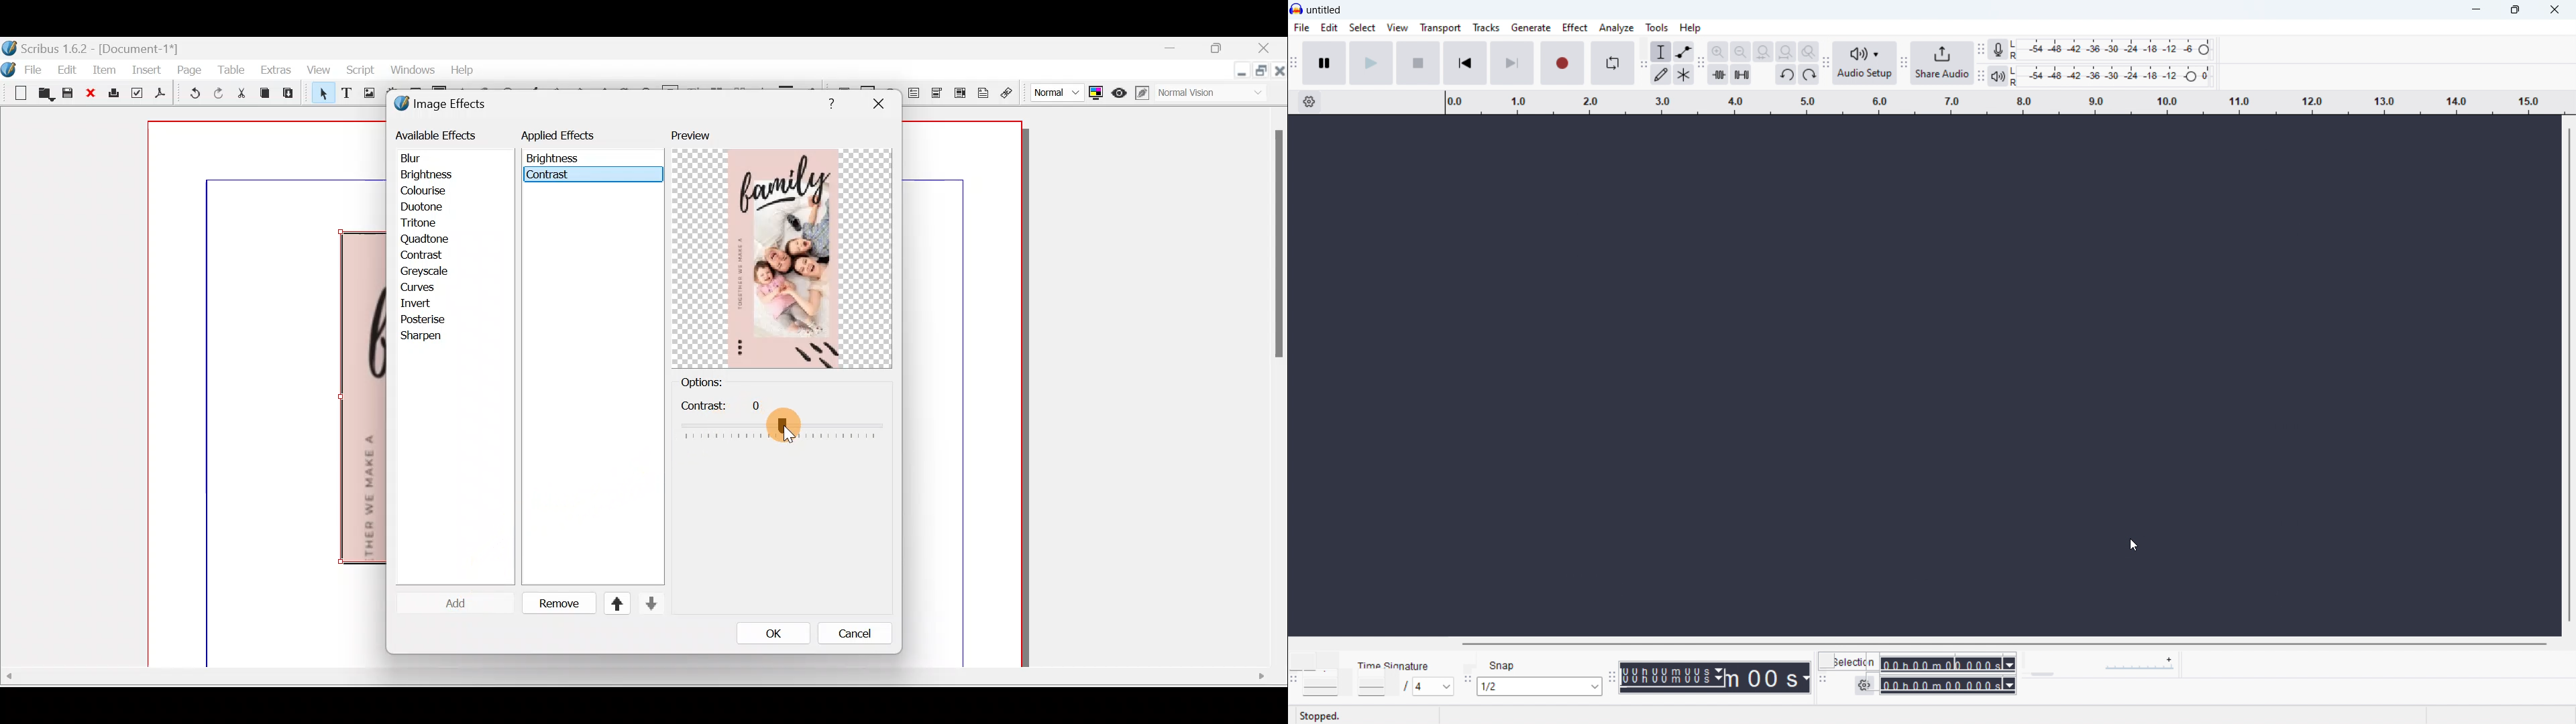 Image resolution: width=2576 pixels, height=728 pixels. I want to click on Cut, so click(241, 95).